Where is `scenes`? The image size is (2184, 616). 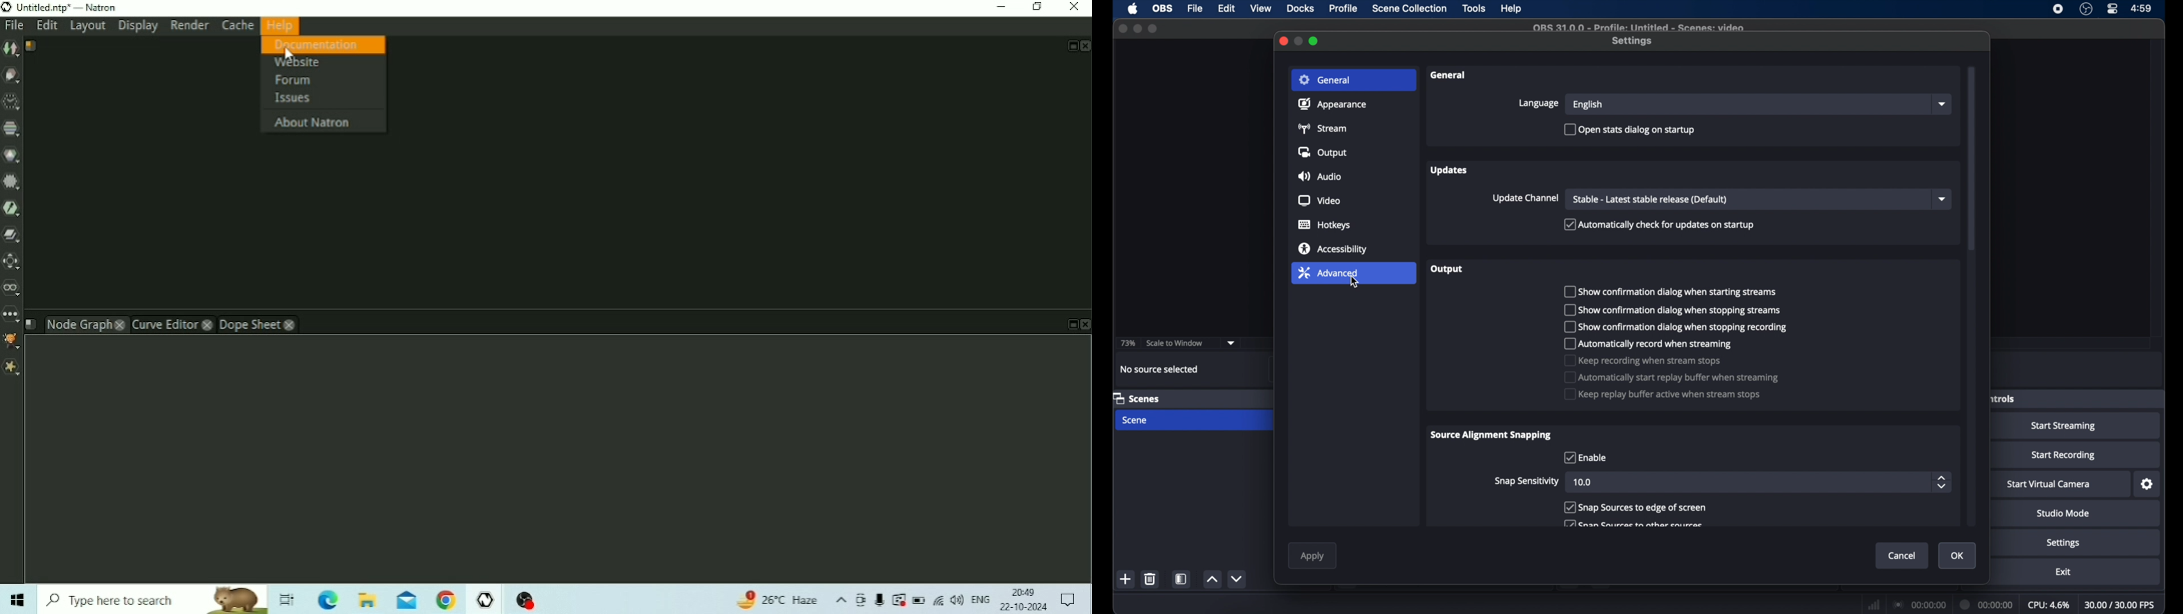 scenes is located at coordinates (1137, 399).